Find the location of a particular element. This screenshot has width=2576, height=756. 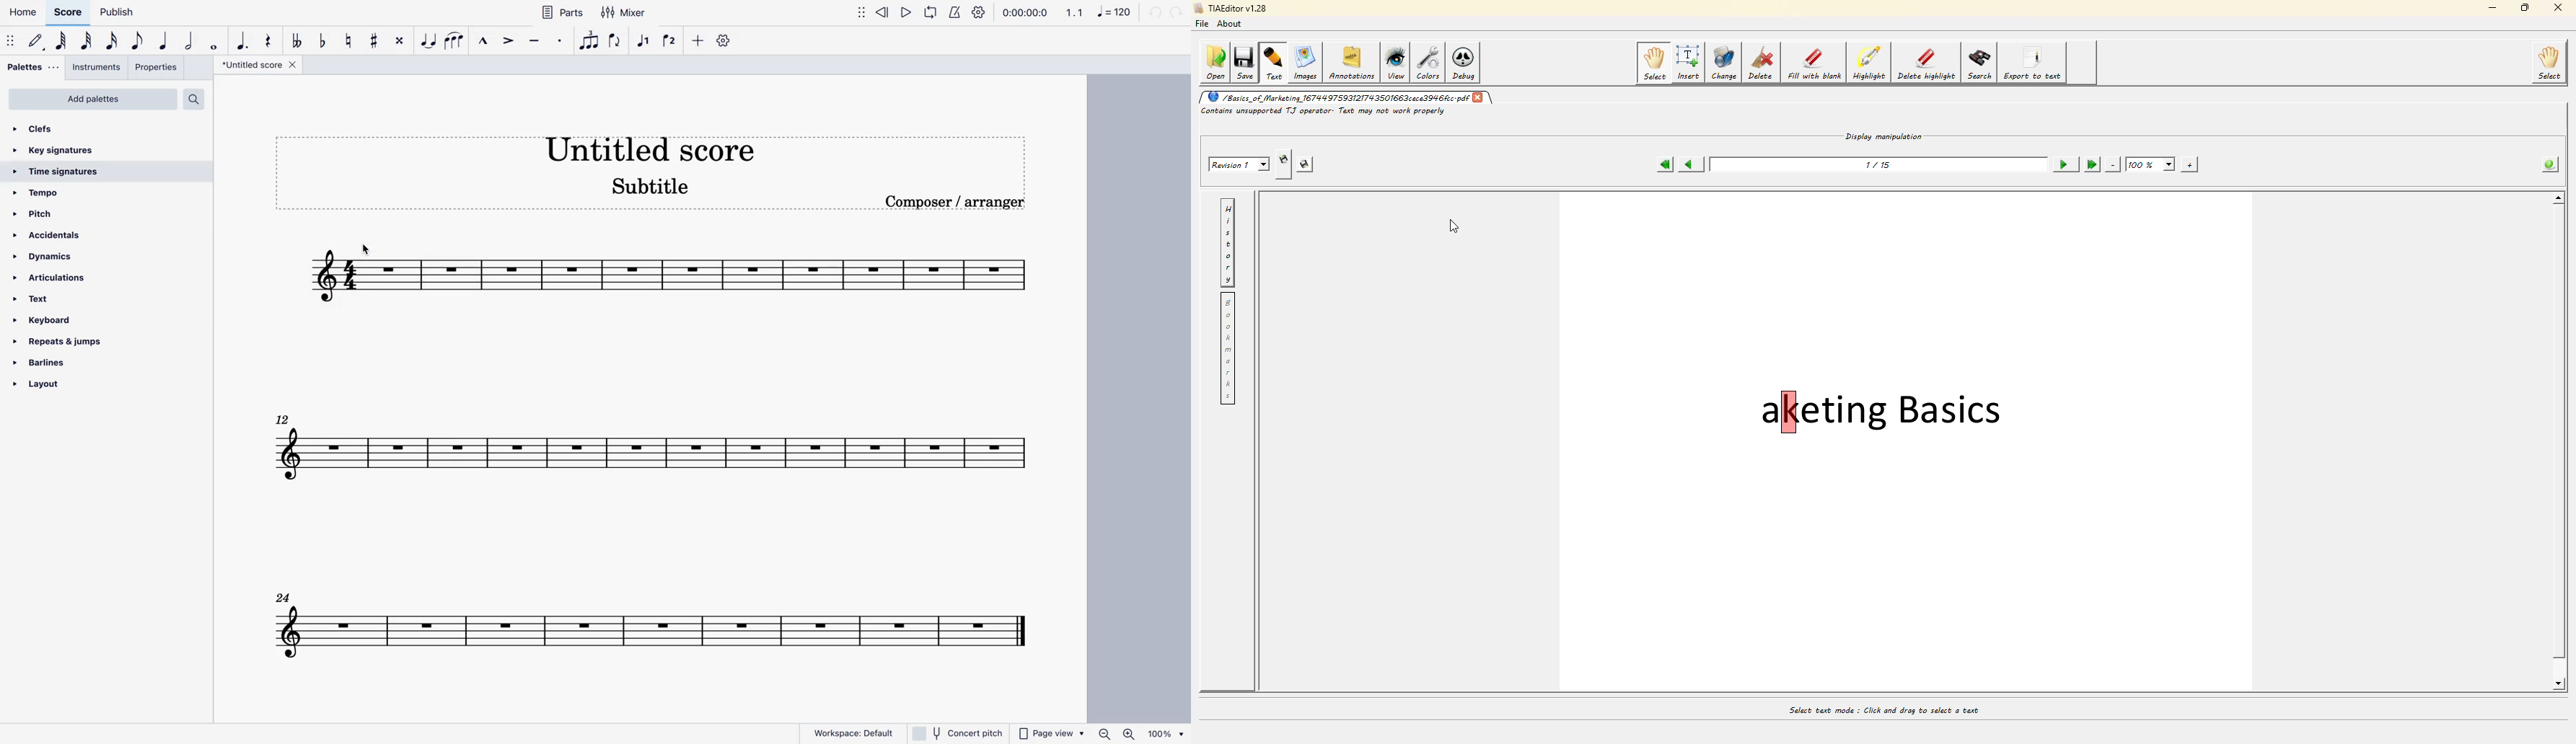

1.1 is located at coordinates (1072, 14).